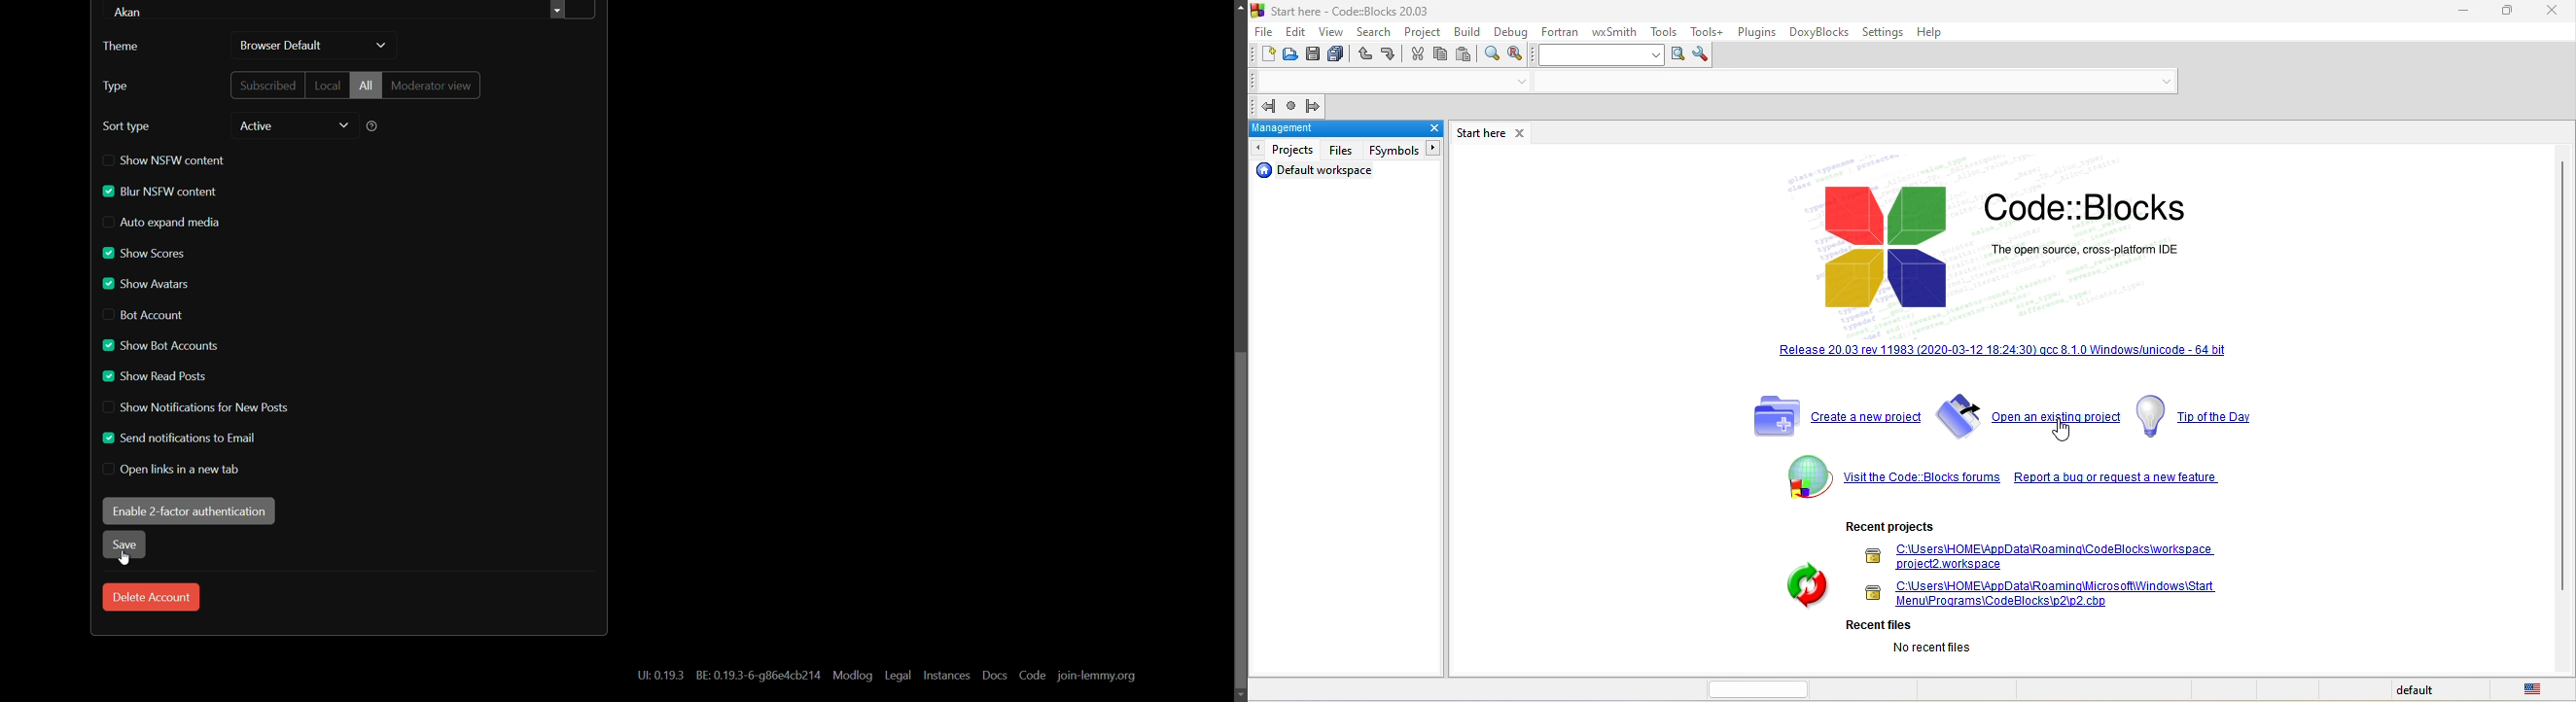  Describe the element at coordinates (1892, 525) in the screenshot. I see `recent projects` at that location.